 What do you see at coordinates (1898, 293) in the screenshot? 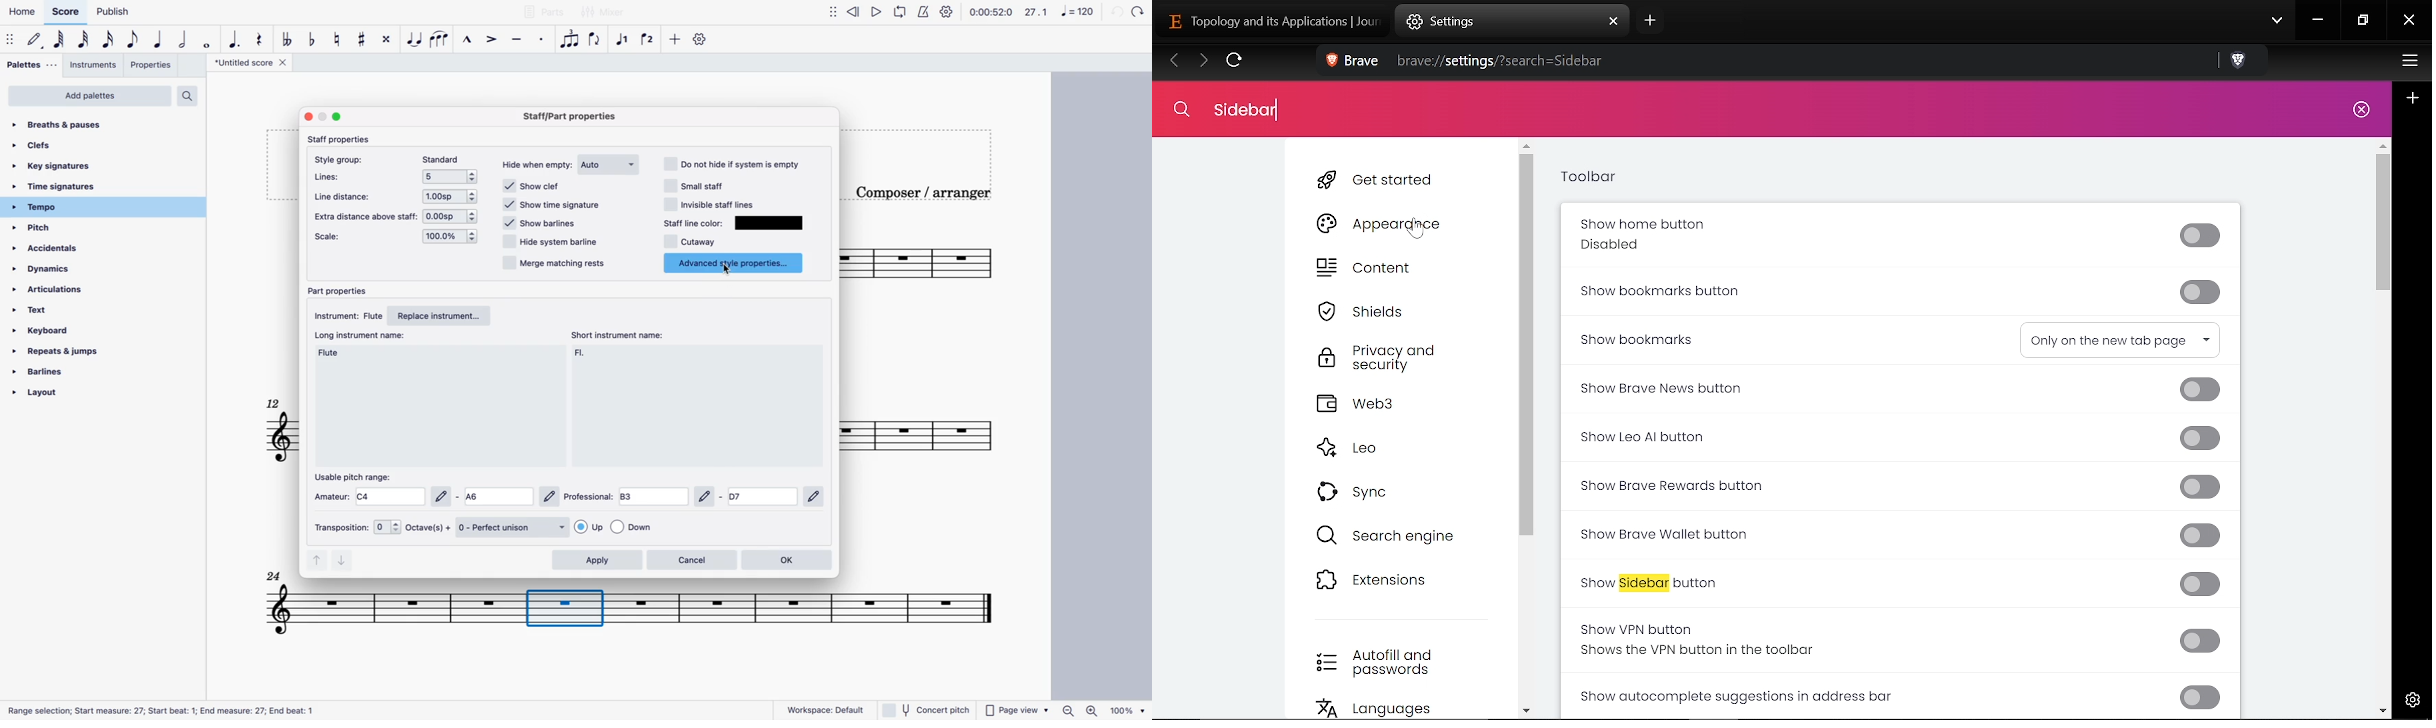
I see `Show bookmarks button` at bounding box center [1898, 293].